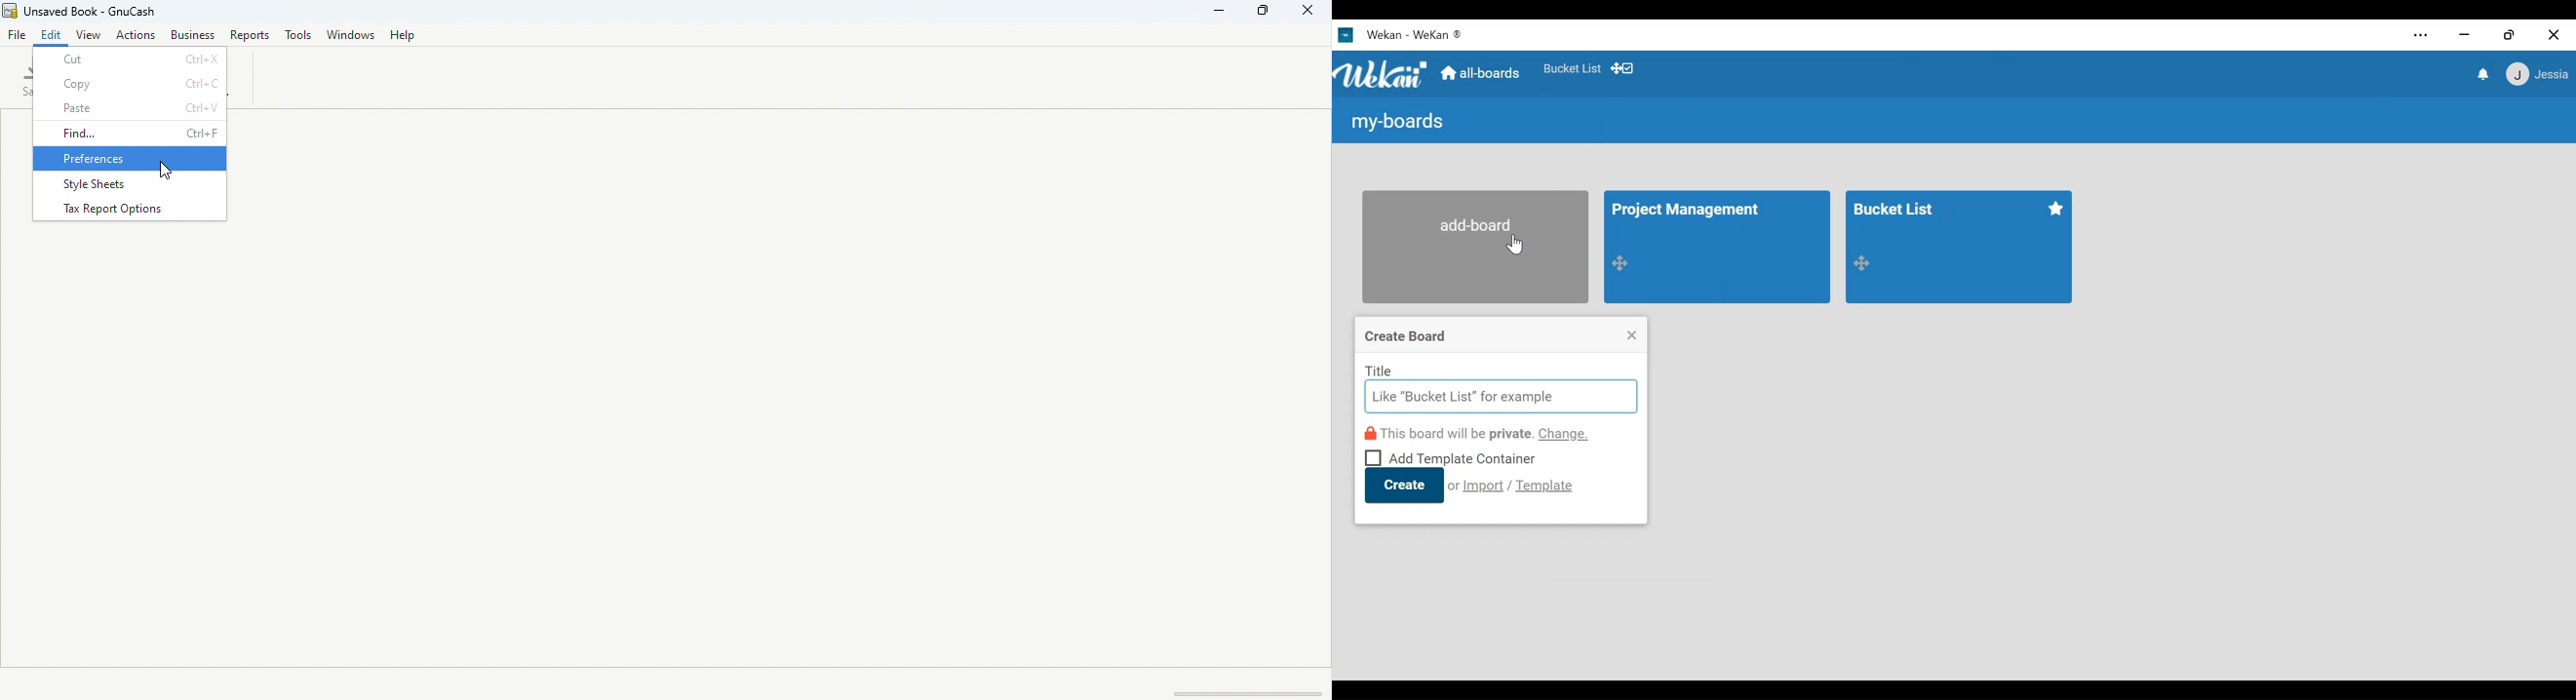  Describe the element at coordinates (1404, 485) in the screenshot. I see `Create` at that location.